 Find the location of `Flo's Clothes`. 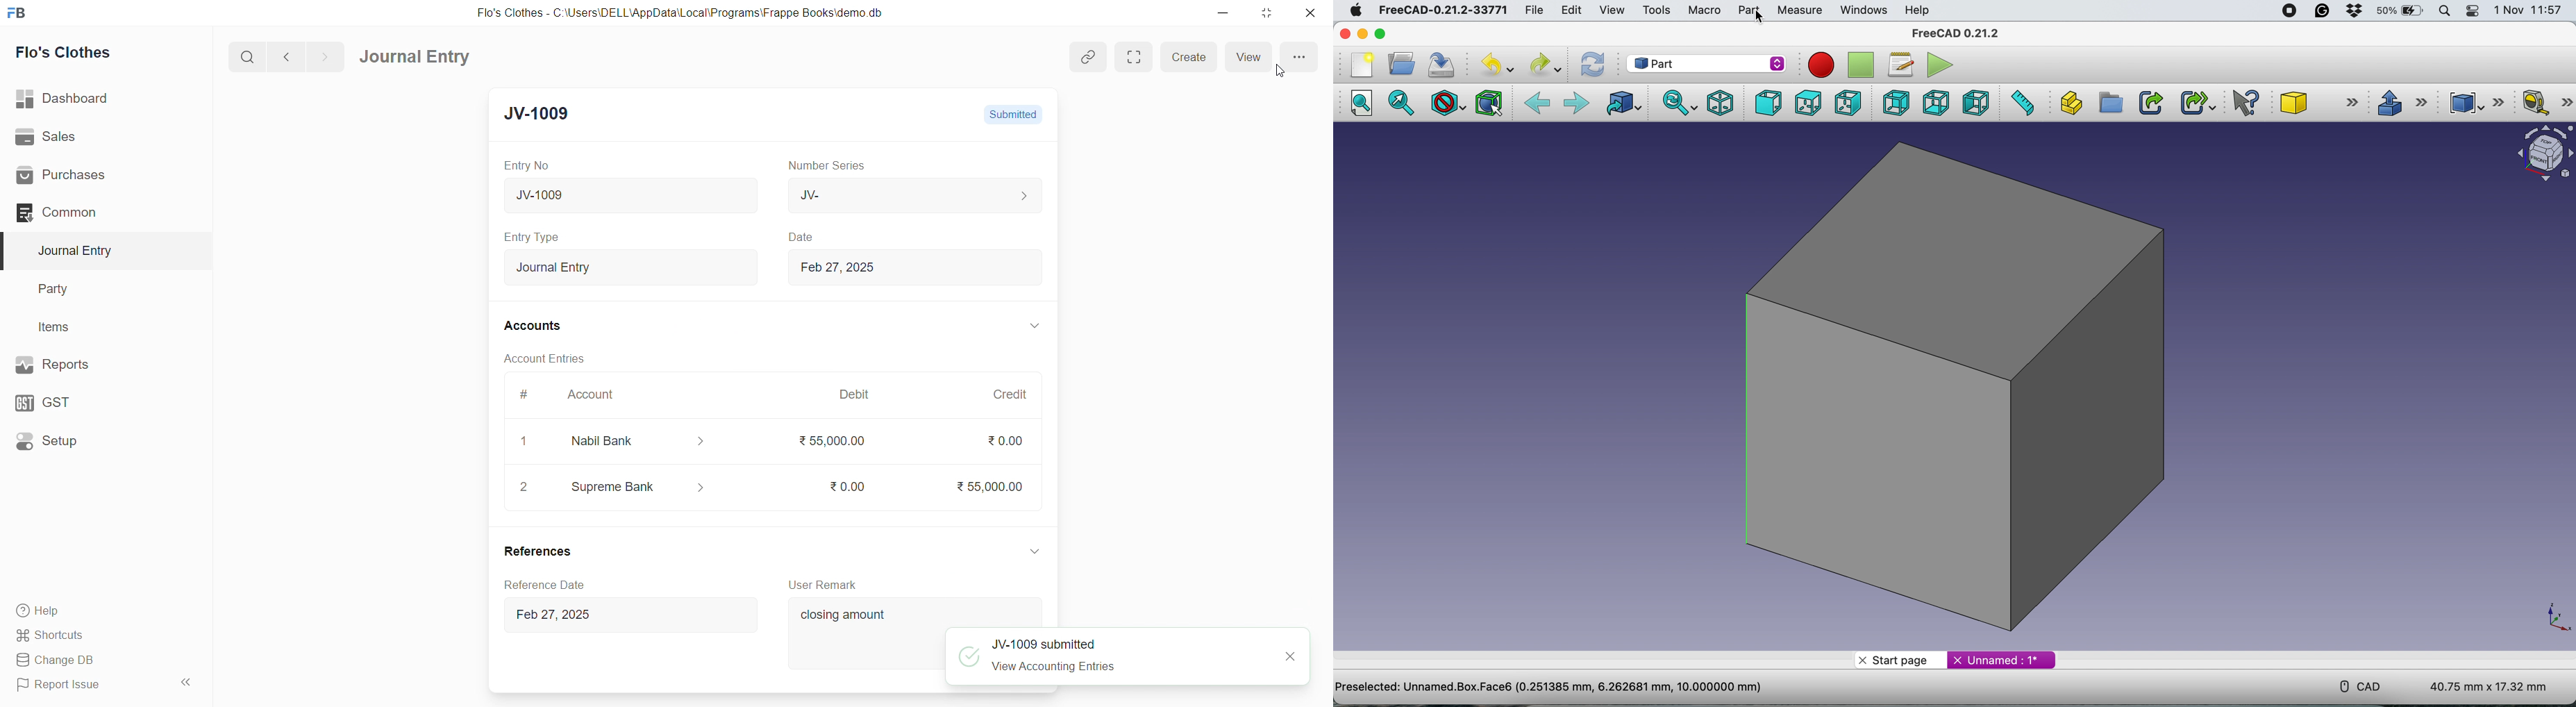

Flo's Clothes is located at coordinates (71, 52).